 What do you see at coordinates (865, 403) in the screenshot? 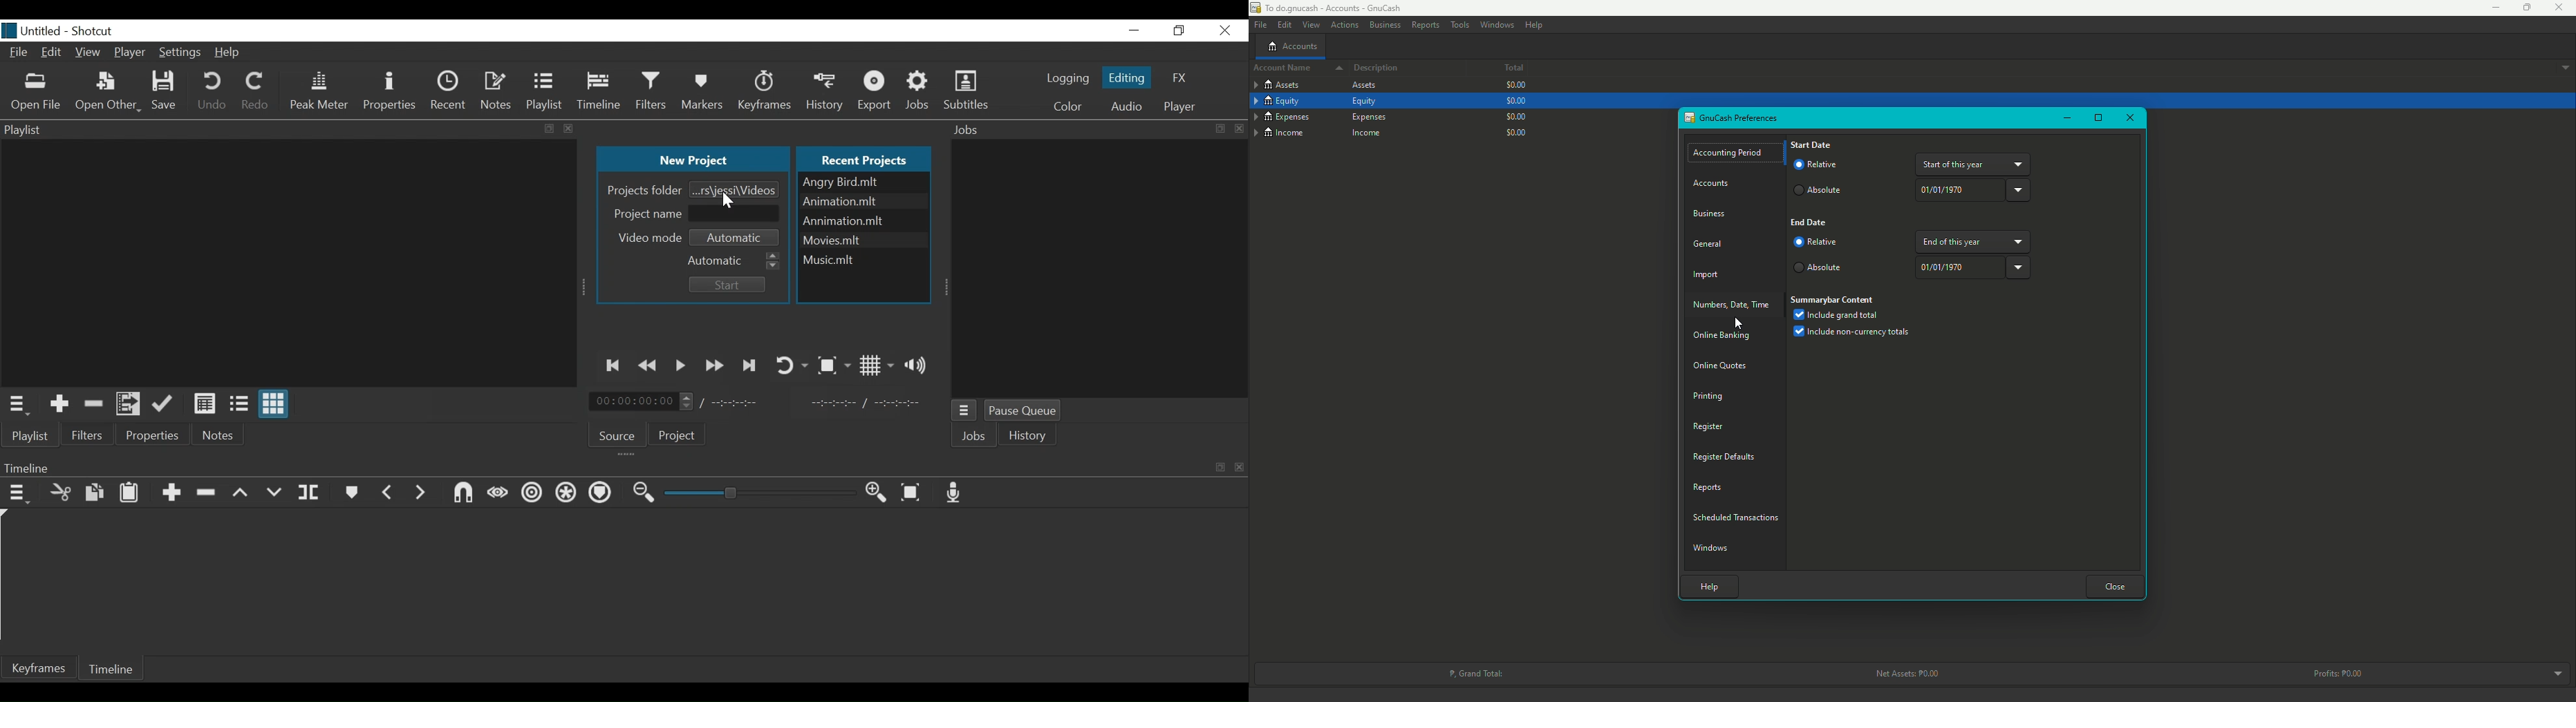
I see `In Point` at bounding box center [865, 403].